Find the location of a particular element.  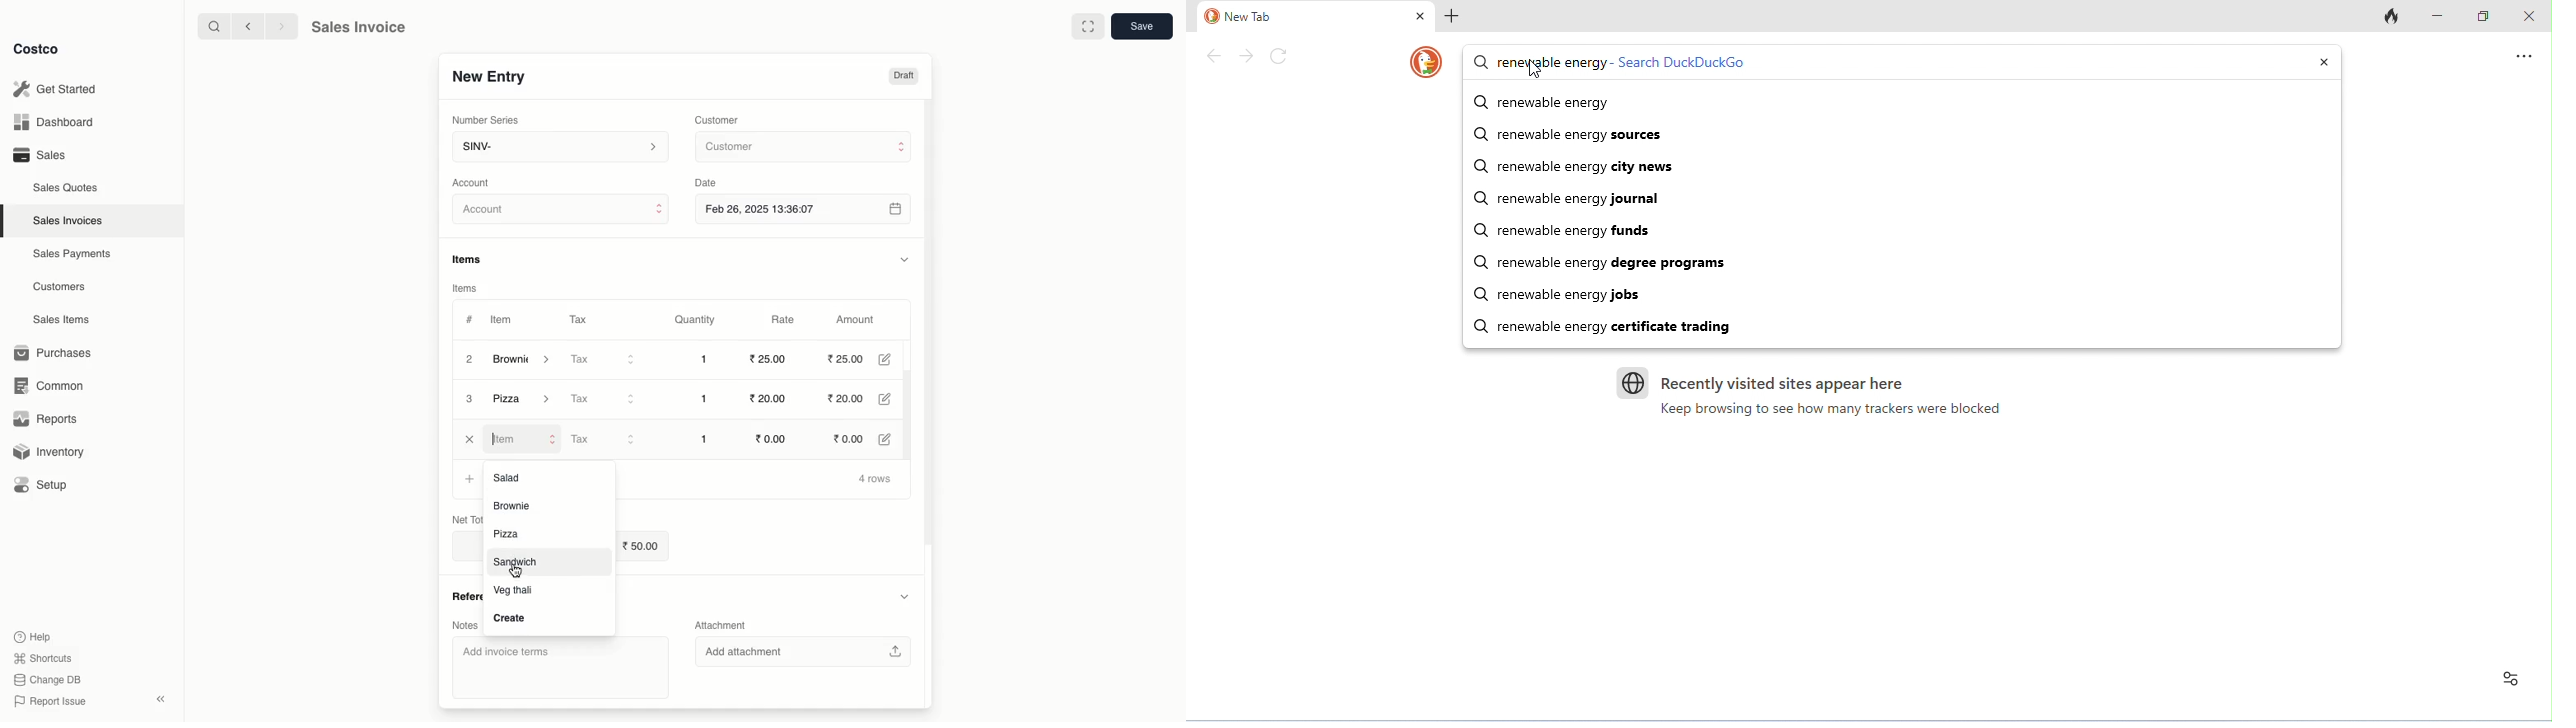

Customer is located at coordinates (802, 148).